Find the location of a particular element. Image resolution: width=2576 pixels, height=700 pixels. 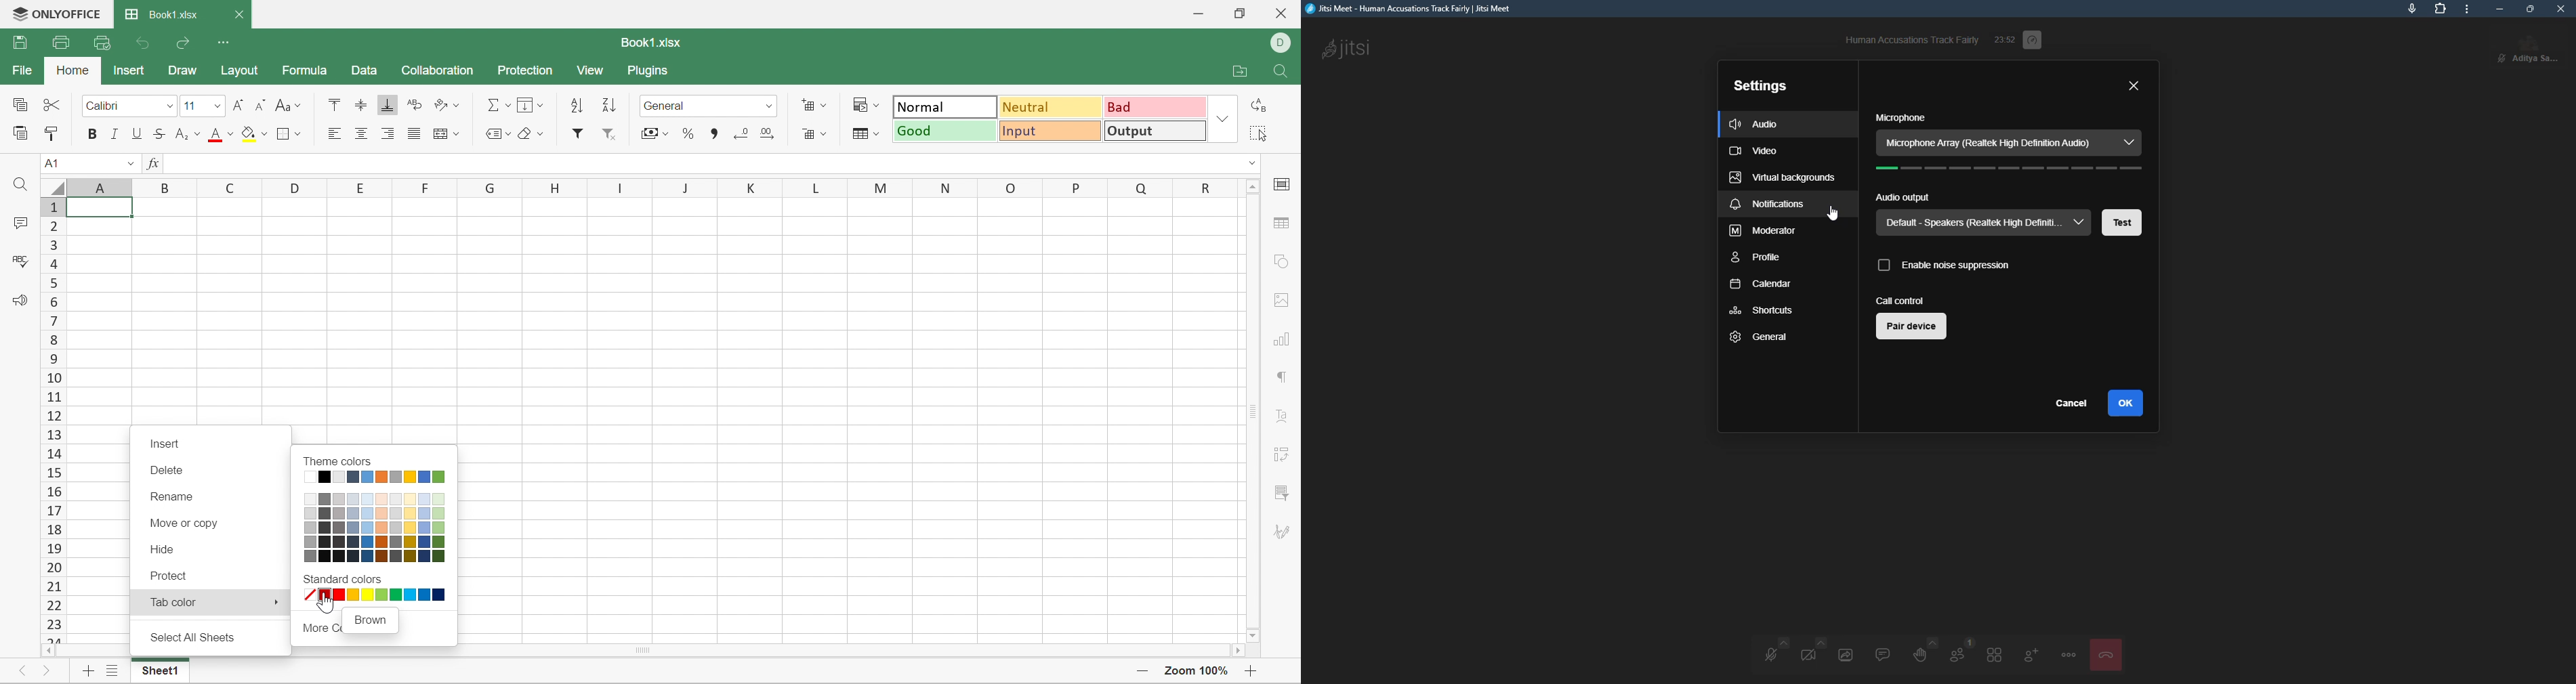

E is located at coordinates (361, 185).